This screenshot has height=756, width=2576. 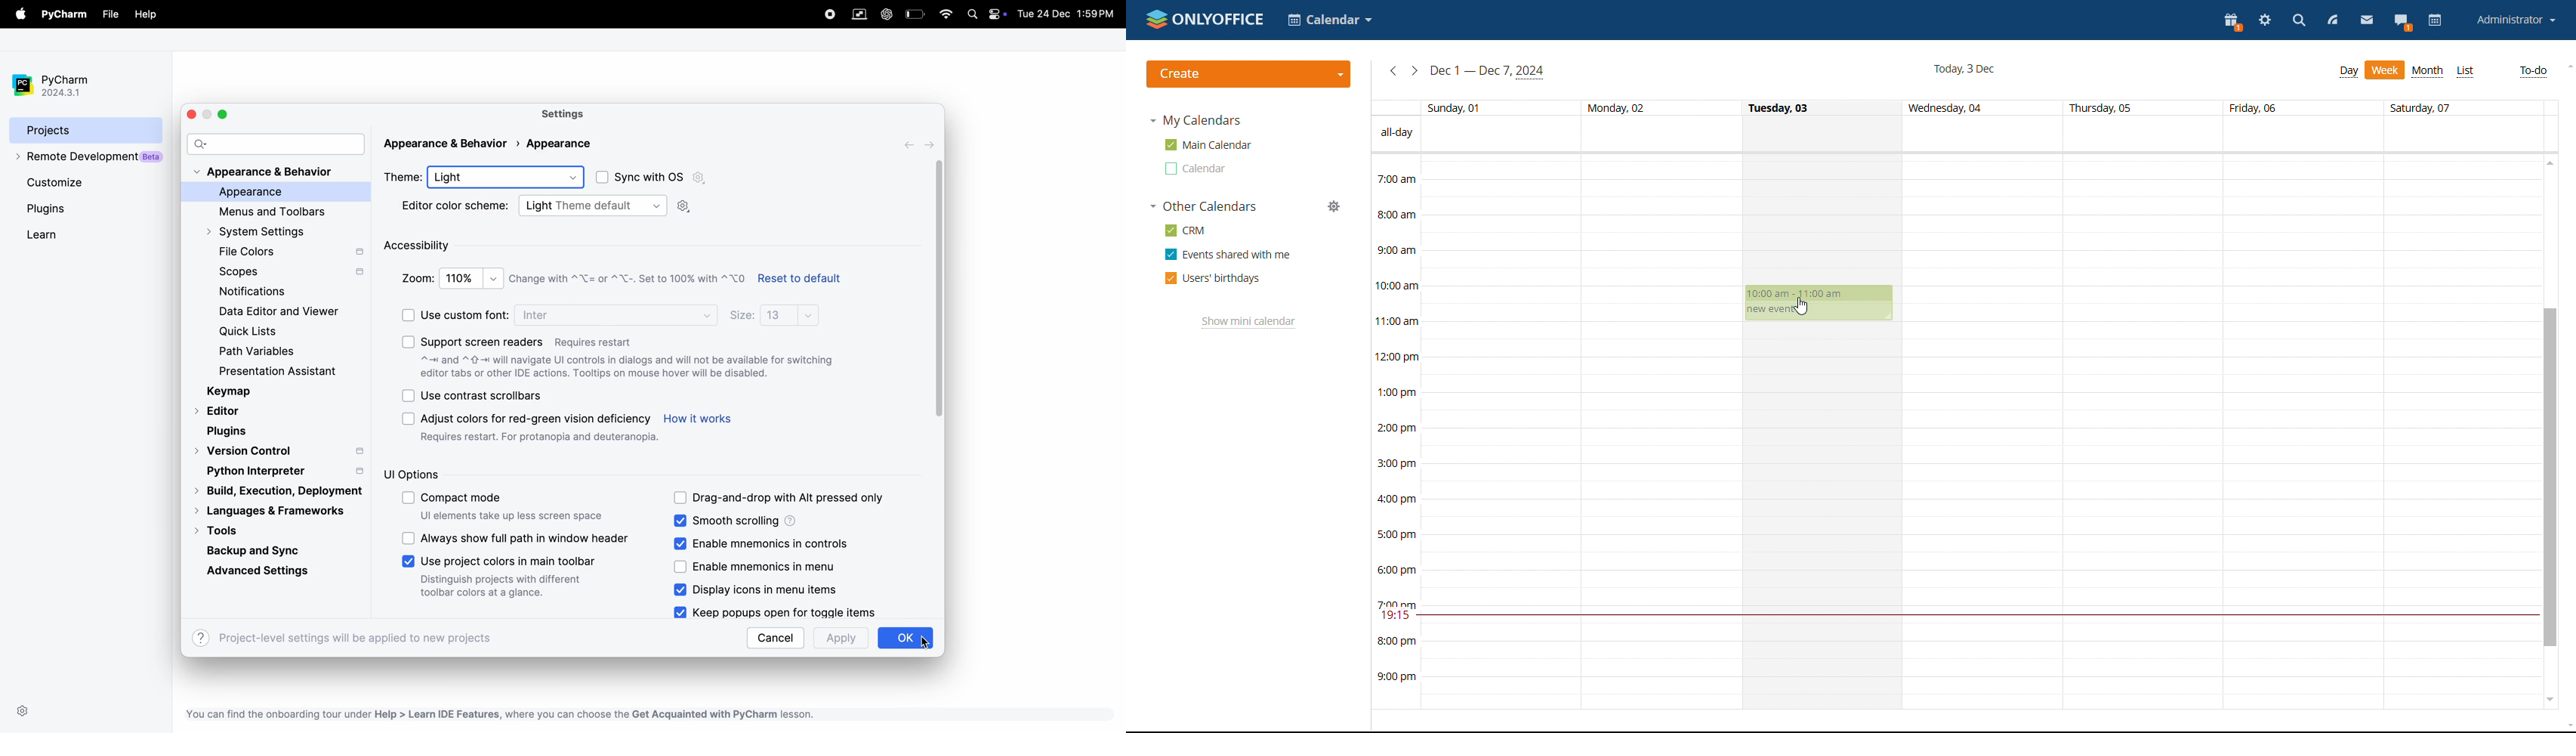 What do you see at coordinates (1769, 311) in the screenshot?
I see `new event` at bounding box center [1769, 311].